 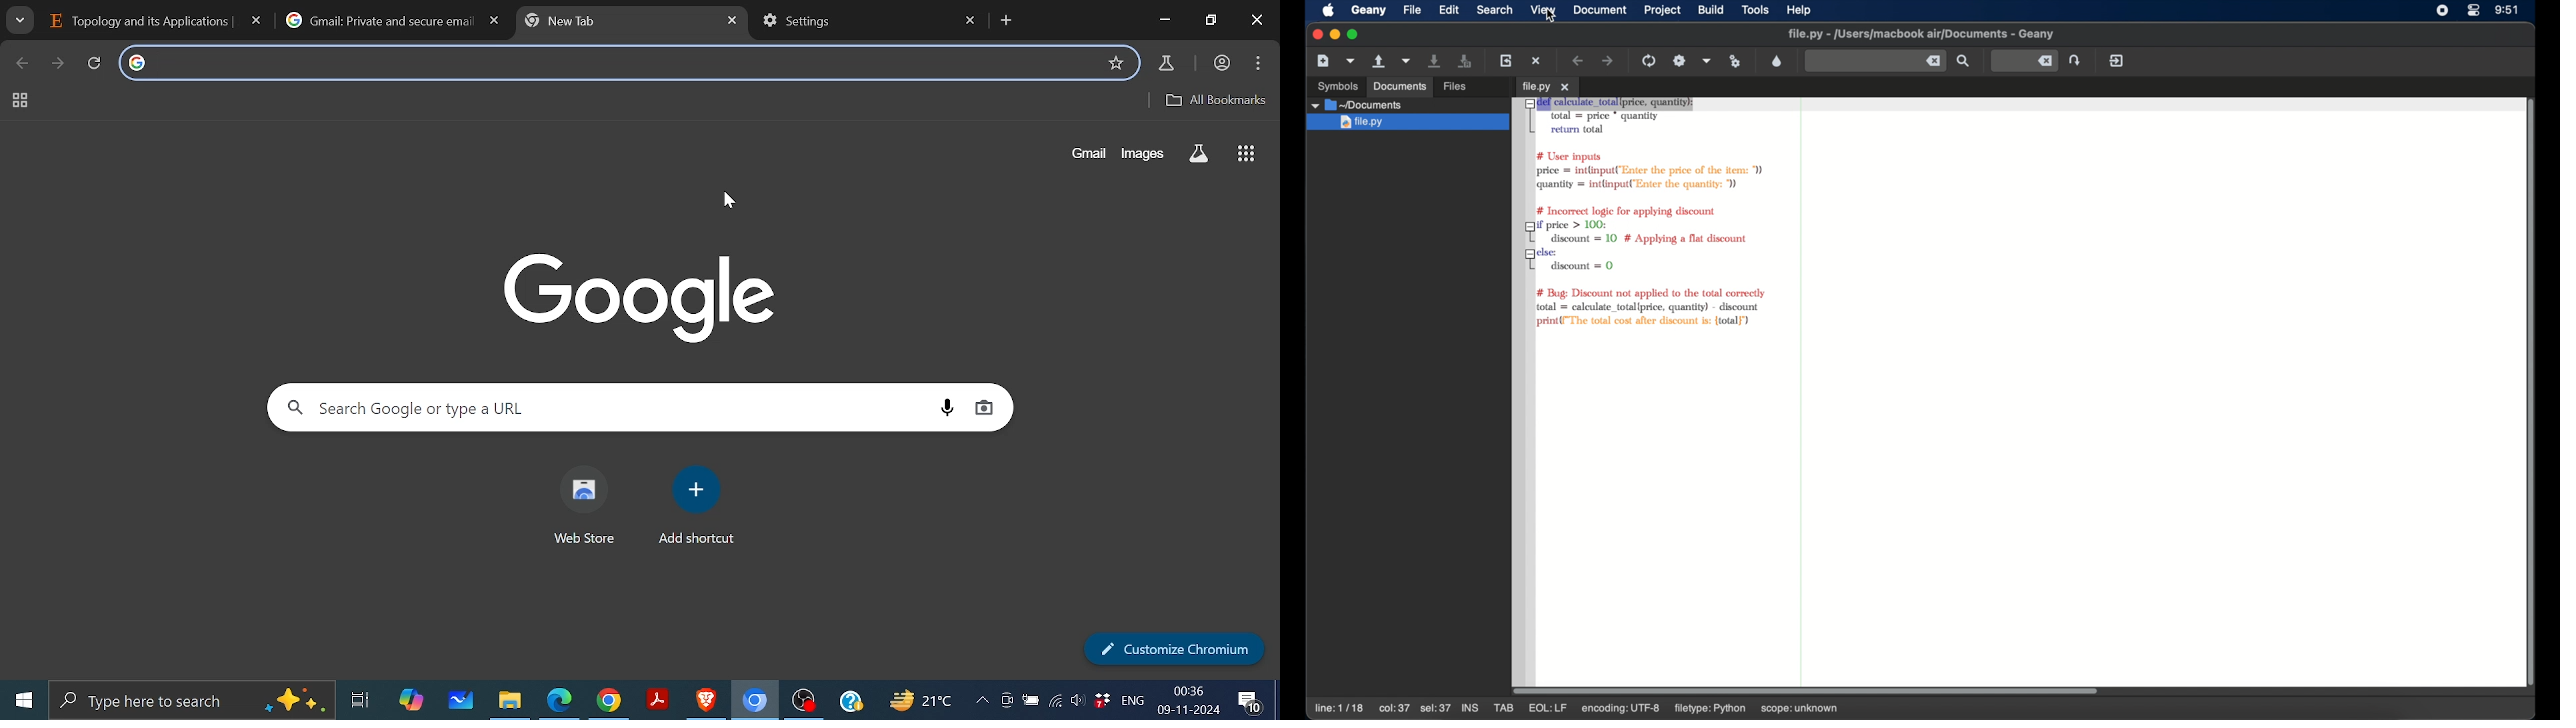 What do you see at coordinates (1547, 708) in the screenshot?
I see `eql:lf` at bounding box center [1547, 708].